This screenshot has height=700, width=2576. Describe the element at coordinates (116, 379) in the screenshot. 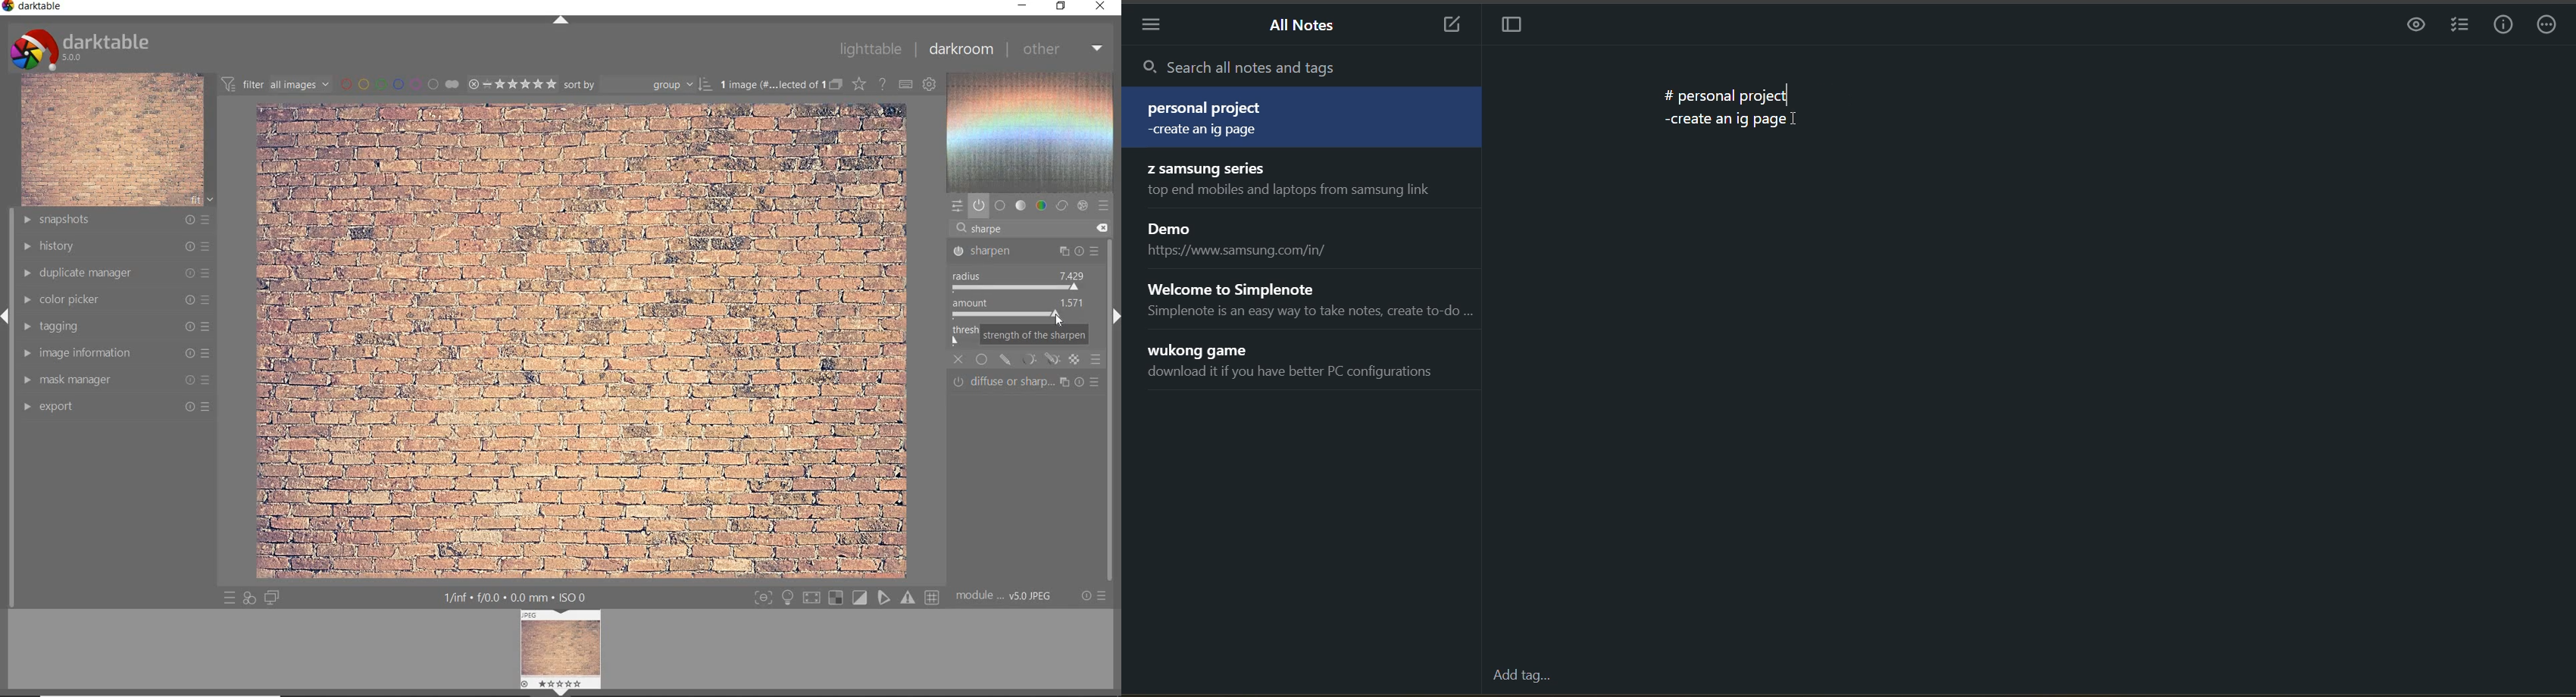

I see `mask manager` at that location.